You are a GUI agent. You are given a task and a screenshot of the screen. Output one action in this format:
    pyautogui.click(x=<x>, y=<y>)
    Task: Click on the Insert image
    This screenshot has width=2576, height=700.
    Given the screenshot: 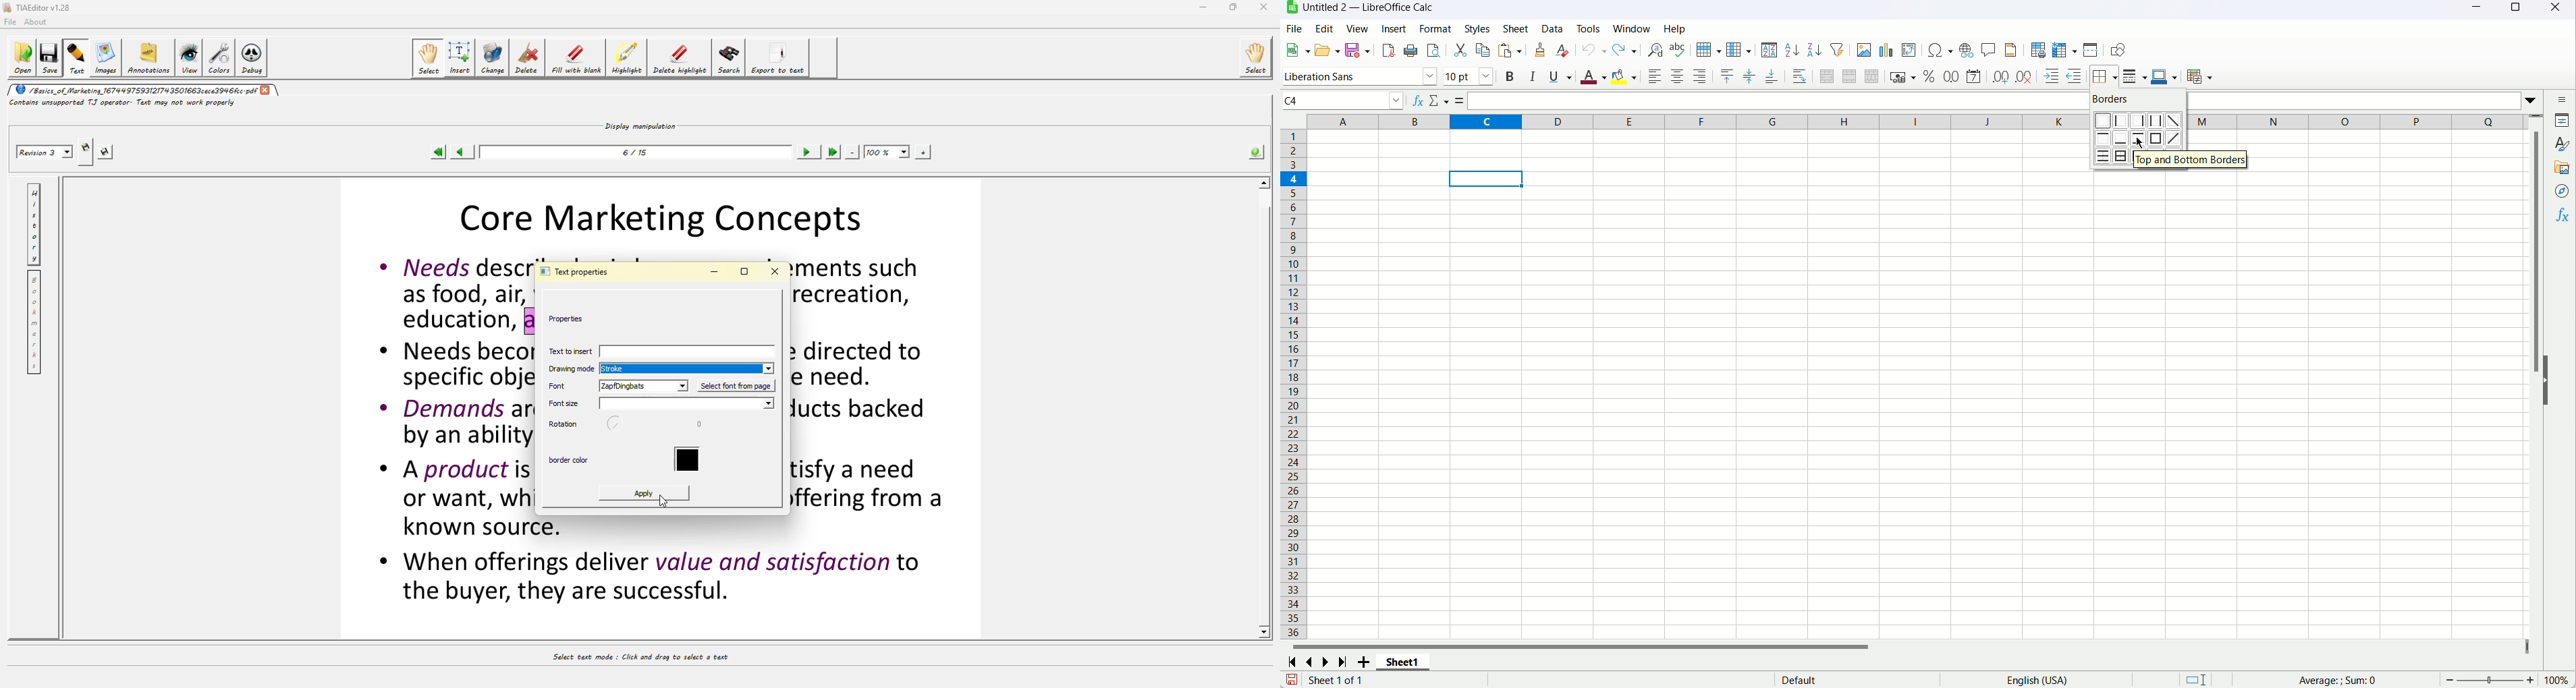 What is the action you would take?
    pyautogui.click(x=1863, y=49)
    